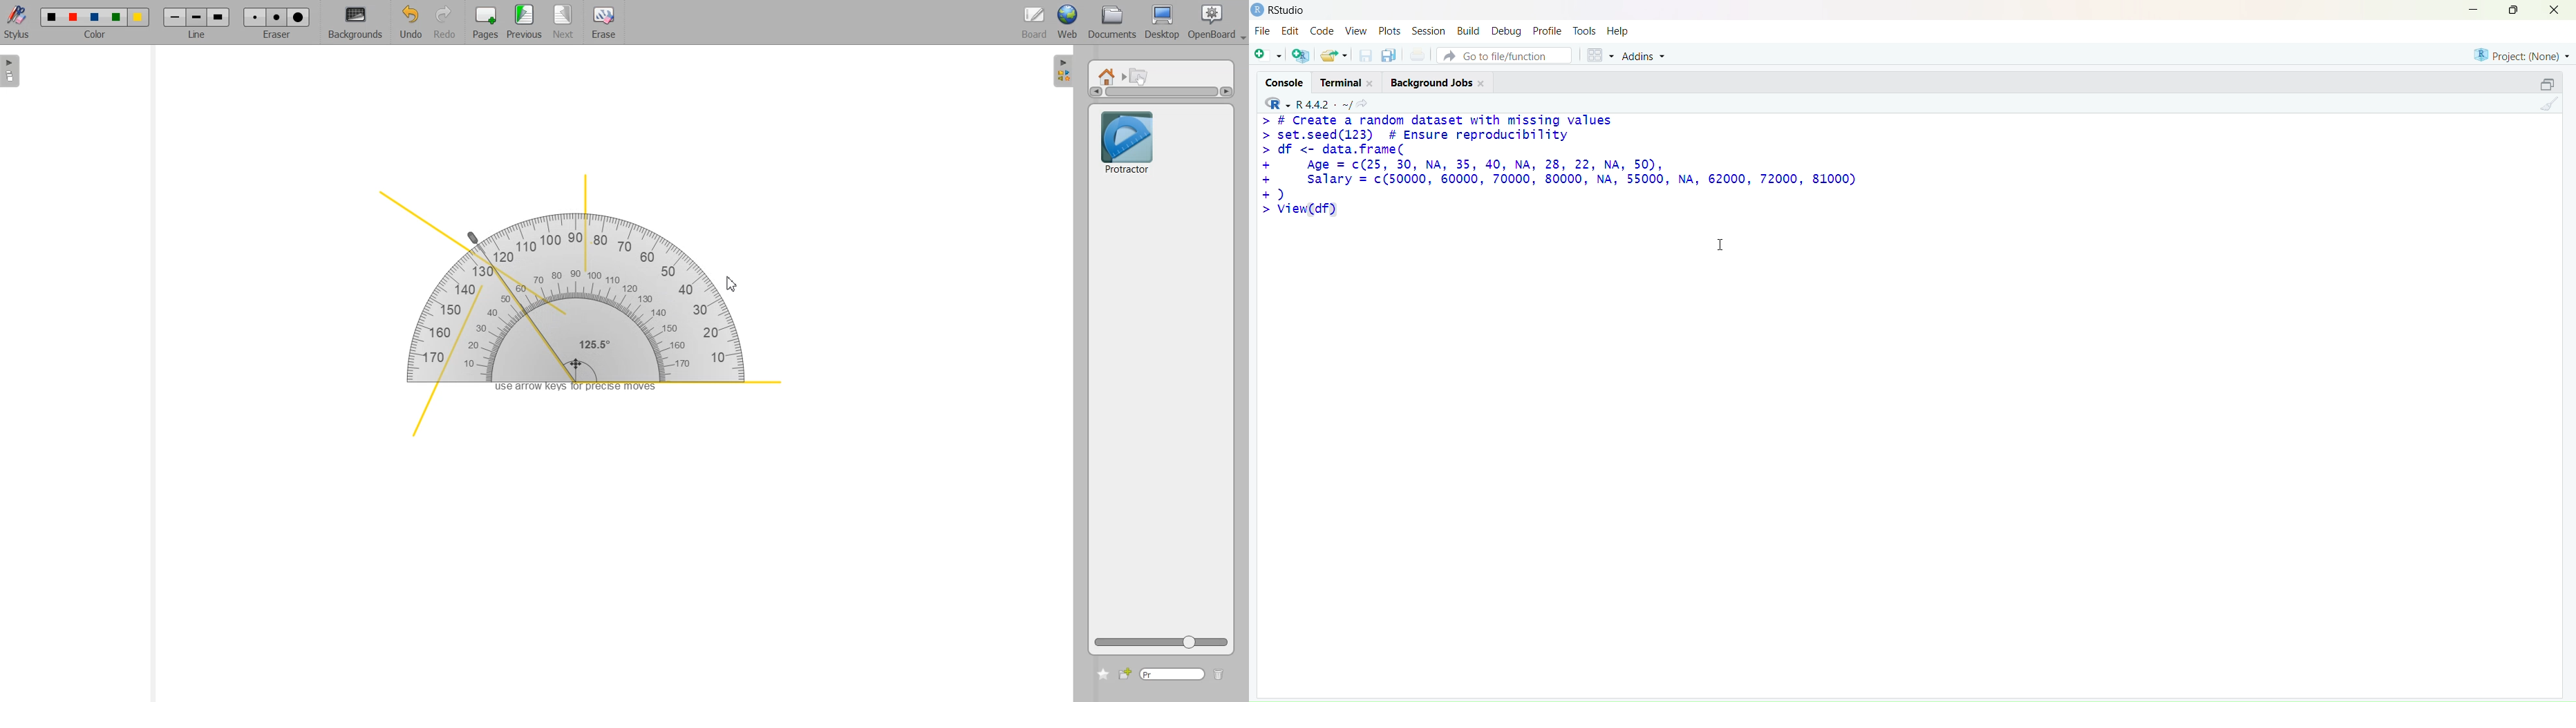  Describe the element at coordinates (445, 23) in the screenshot. I see `Redo` at that location.